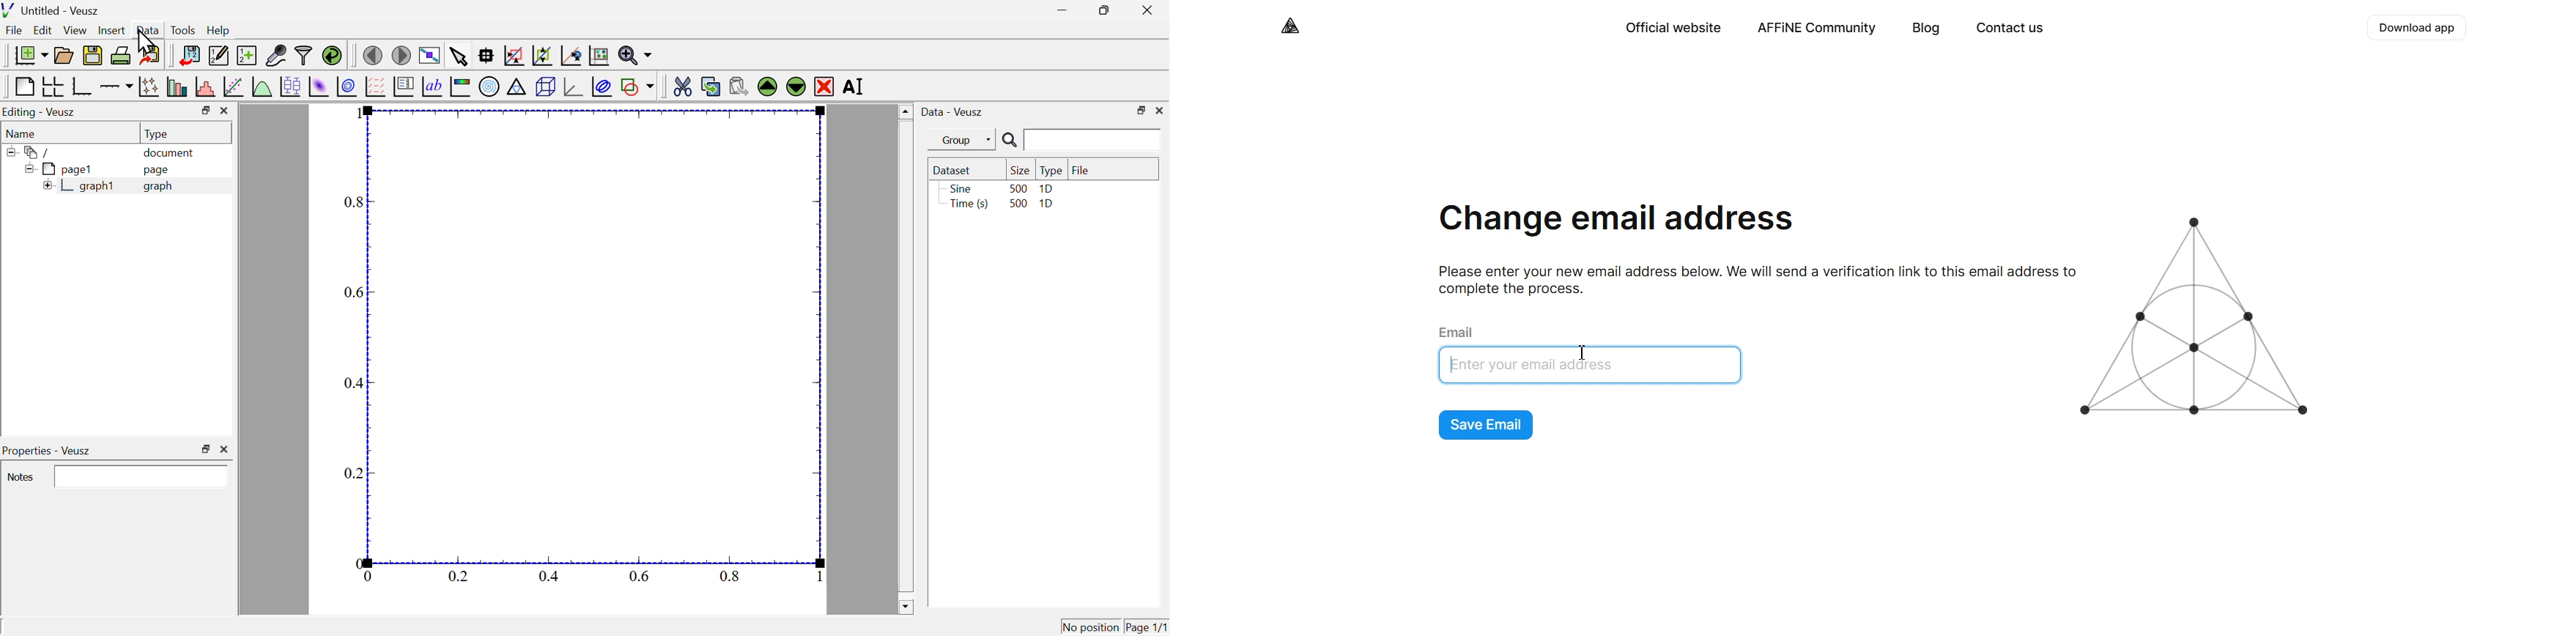  What do you see at coordinates (458, 576) in the screenshot?
I see `0.2` at bounding box center [458, 576].